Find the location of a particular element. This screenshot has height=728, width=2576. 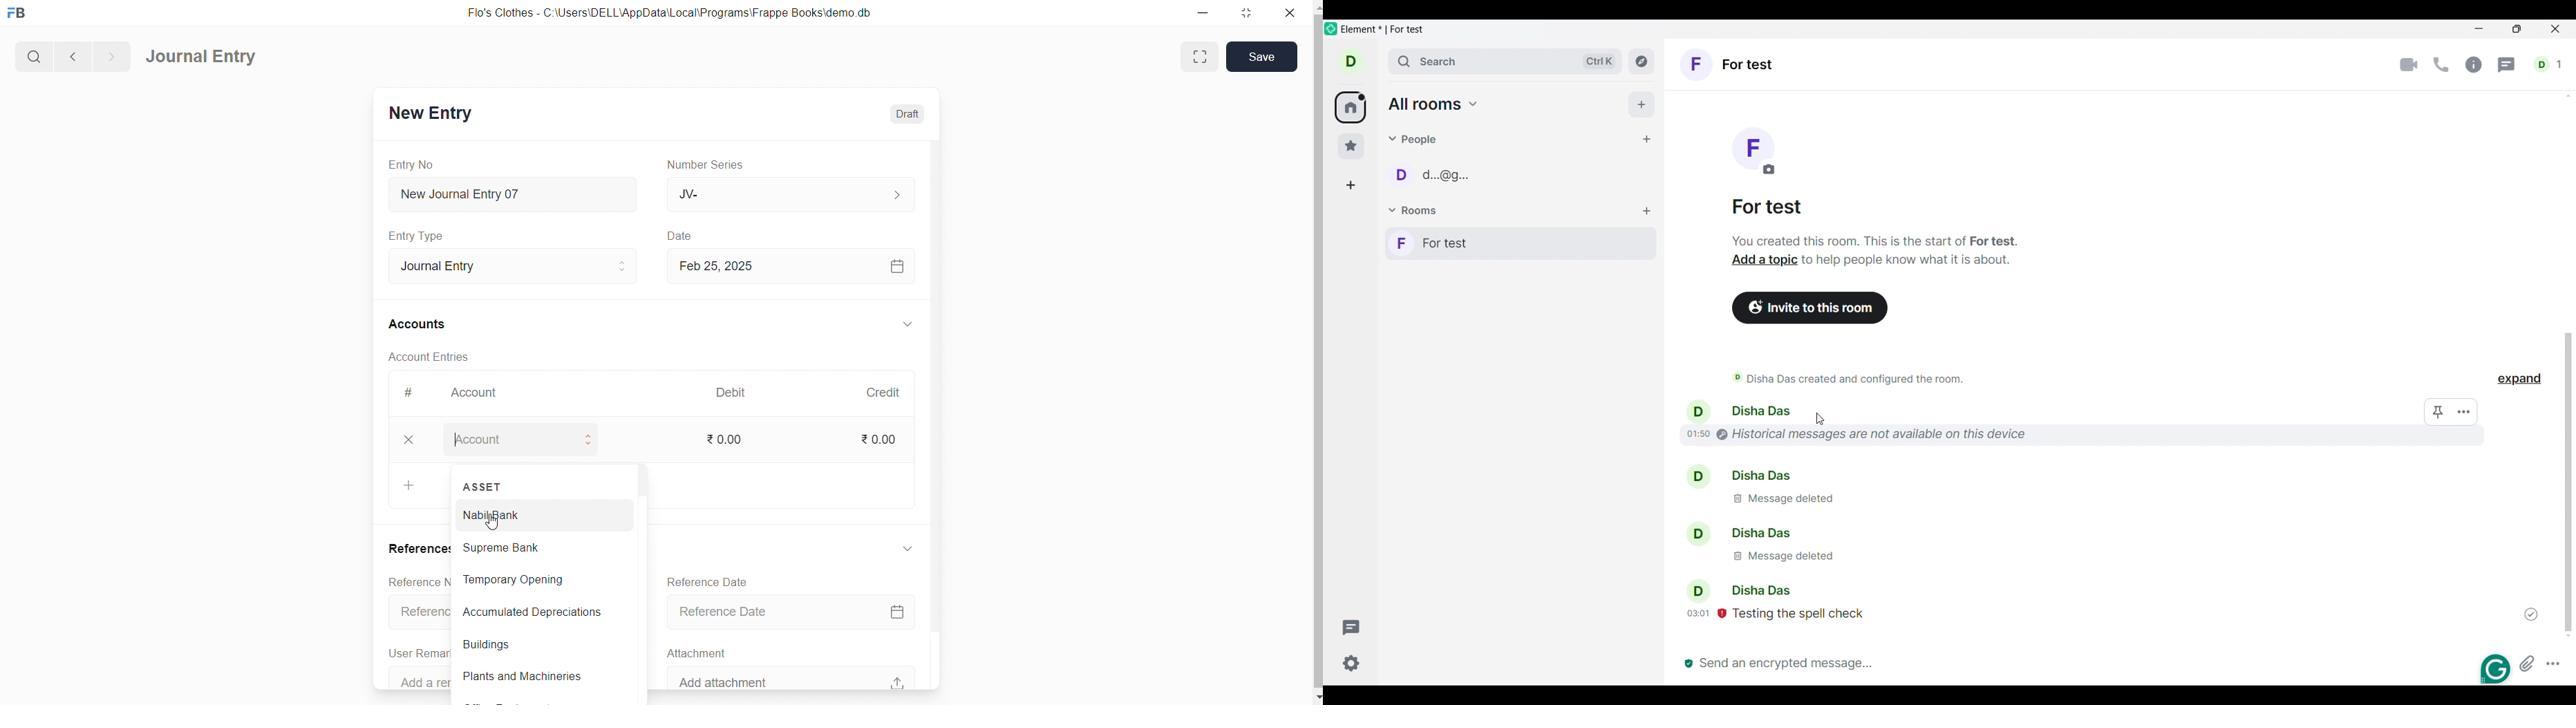

Account is located at coordinates (538, 439).